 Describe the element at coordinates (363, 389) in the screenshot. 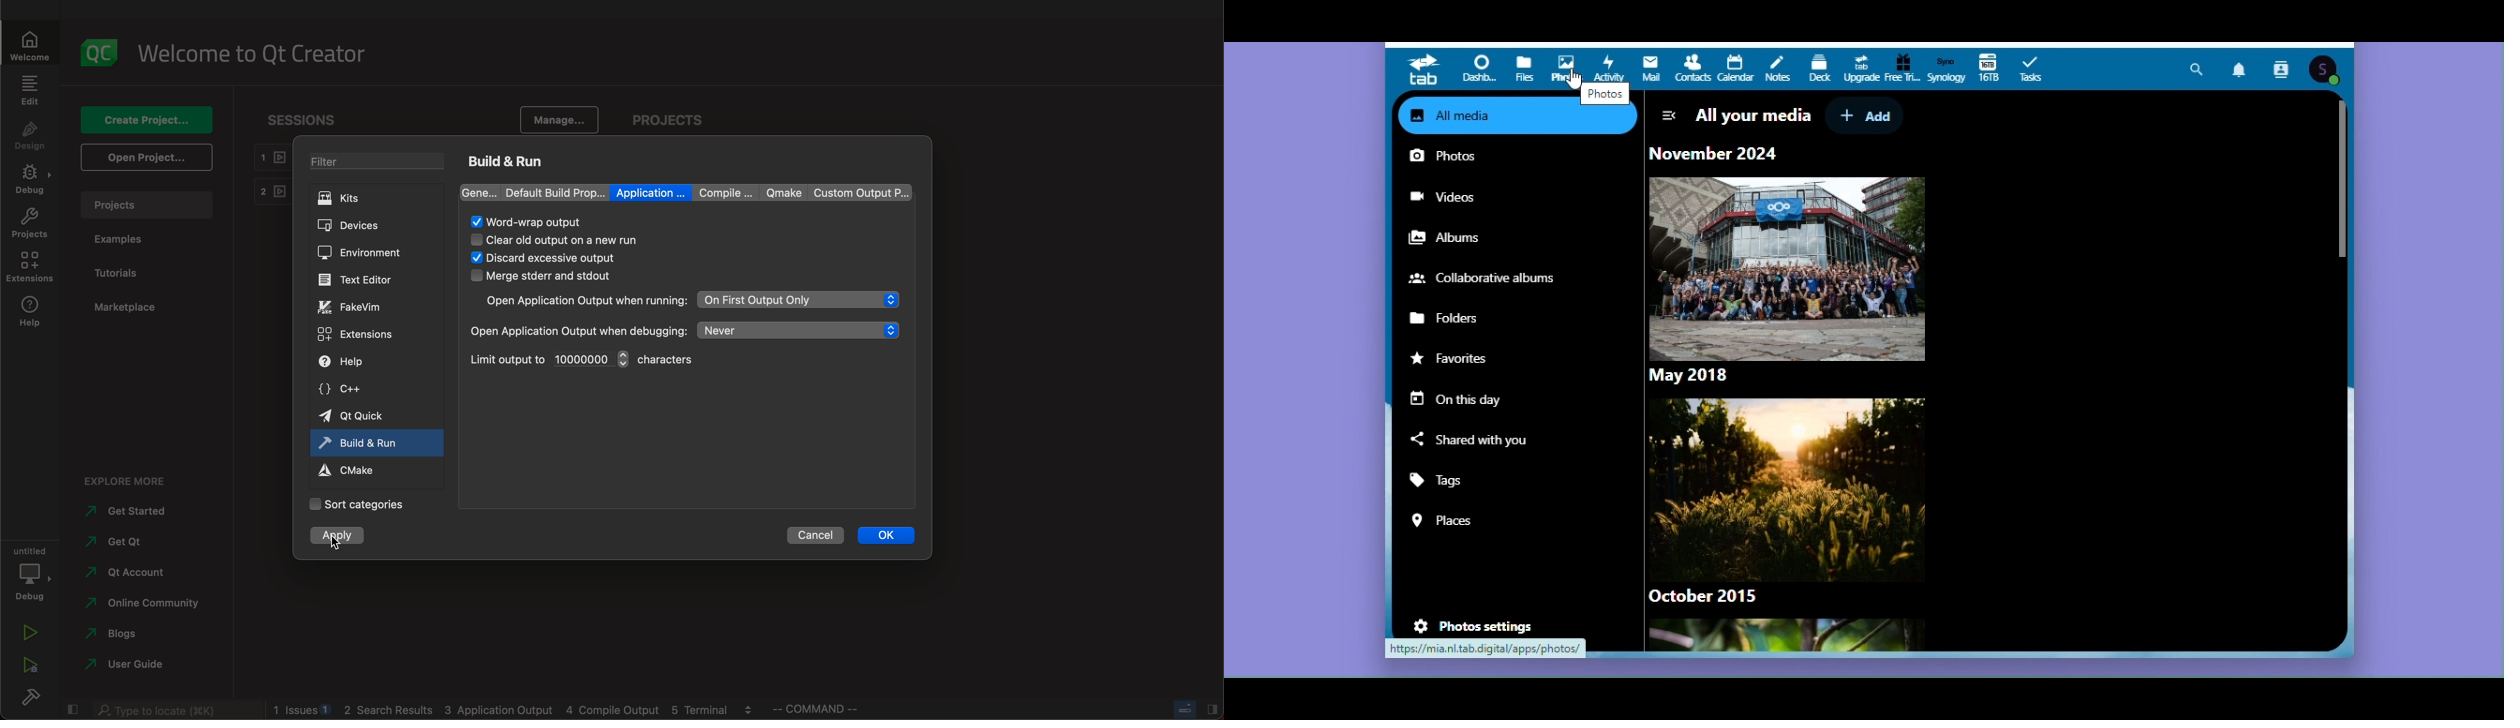

I see `c++` at that location.